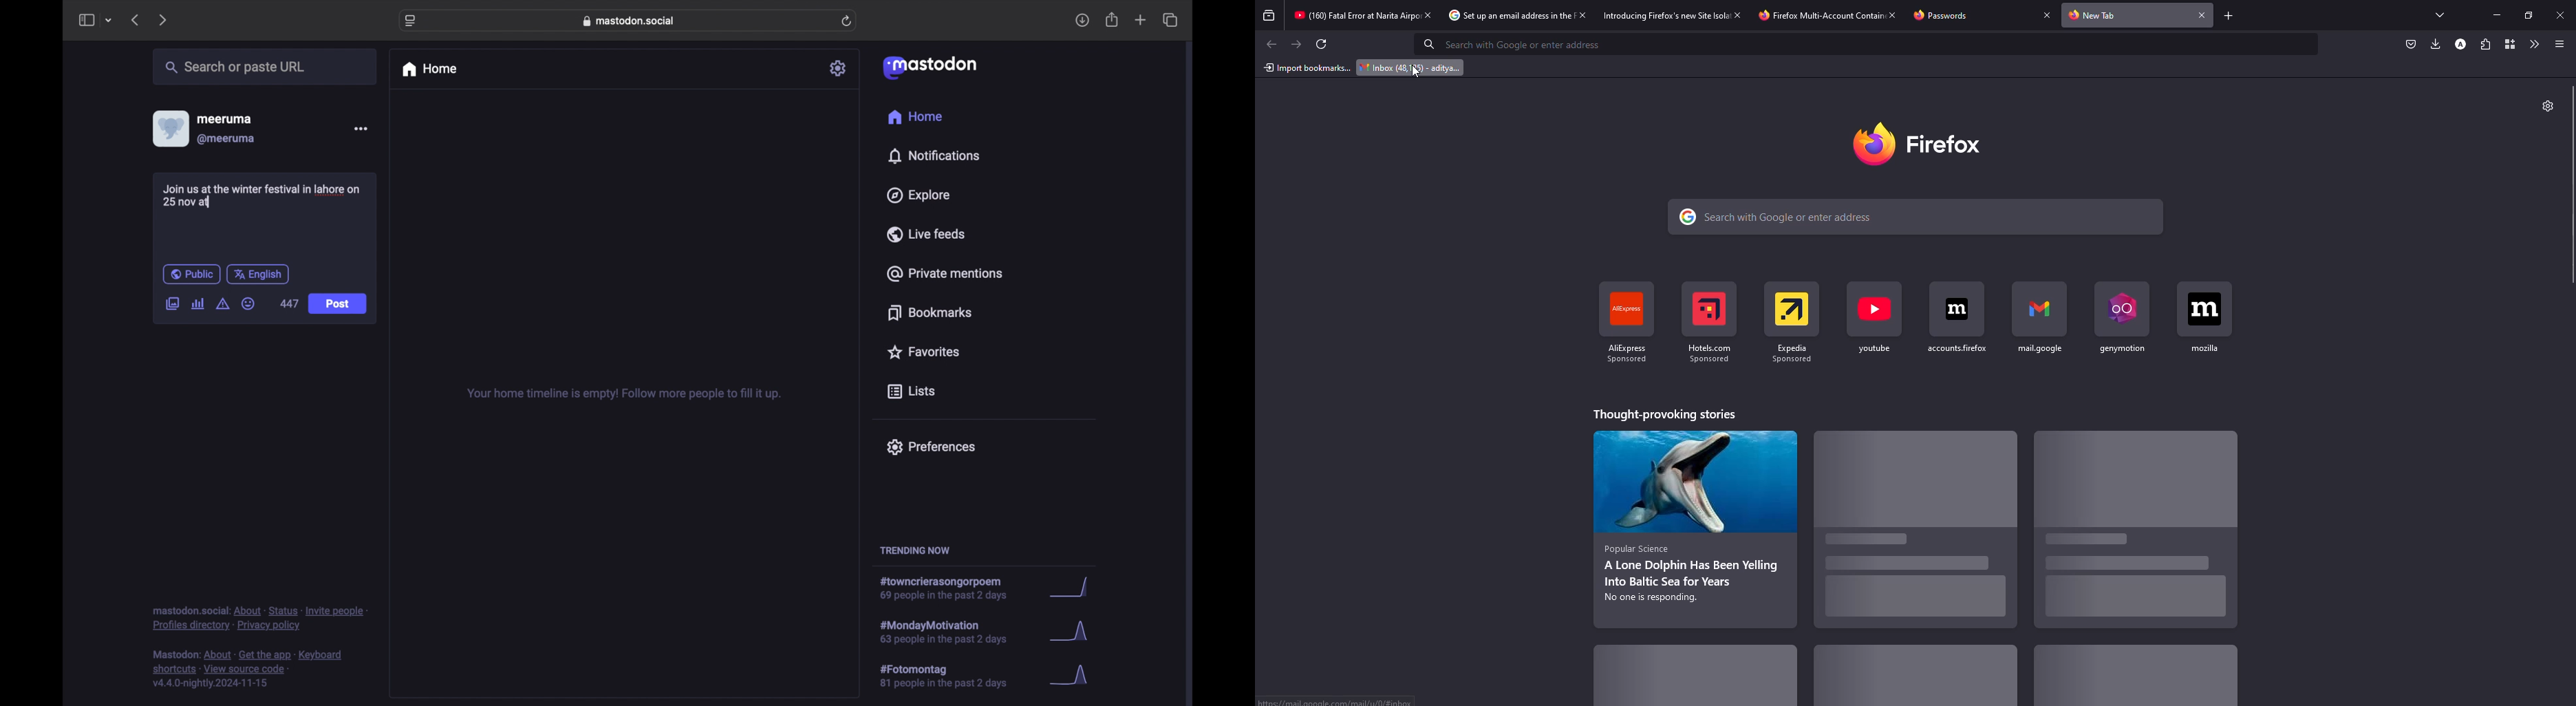 This screenshot has width=2576, height=728. Describe the element at coordinates (1953, 310) in the screenshot. I see `Icon` at that location.